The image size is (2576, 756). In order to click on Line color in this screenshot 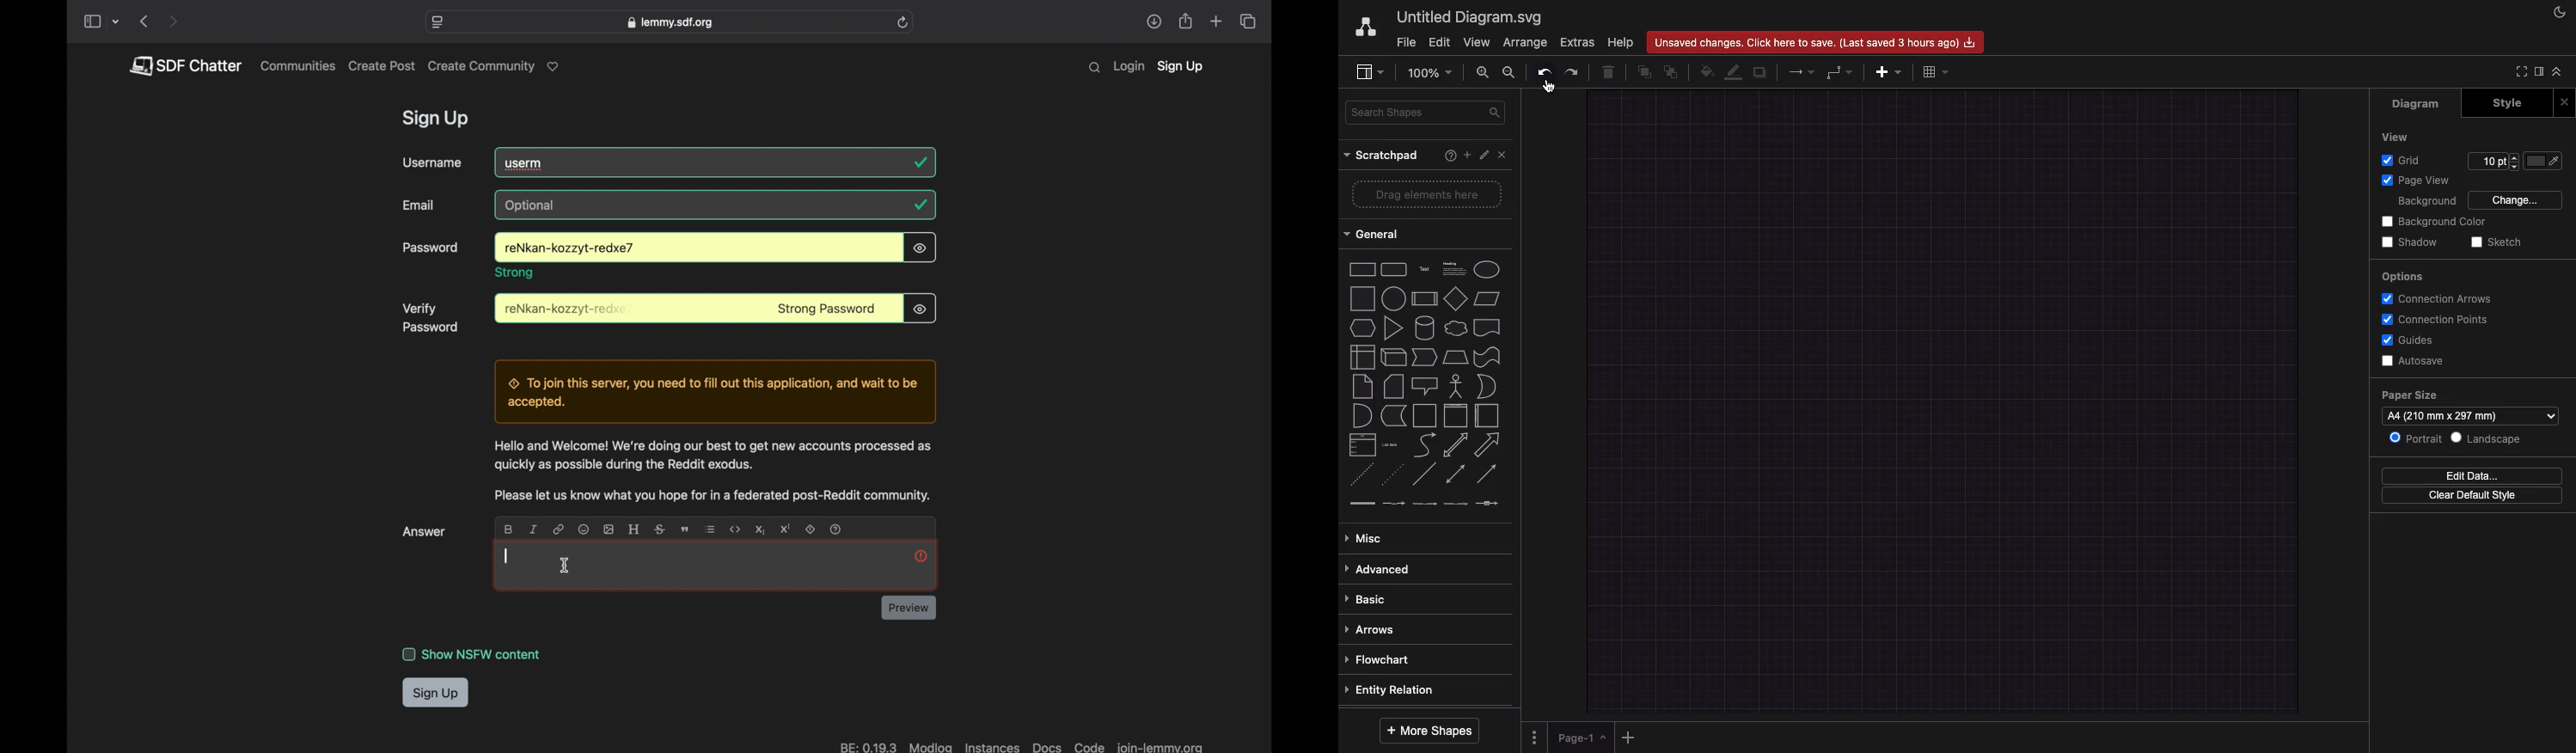, I will do `click(1735, 70)`.